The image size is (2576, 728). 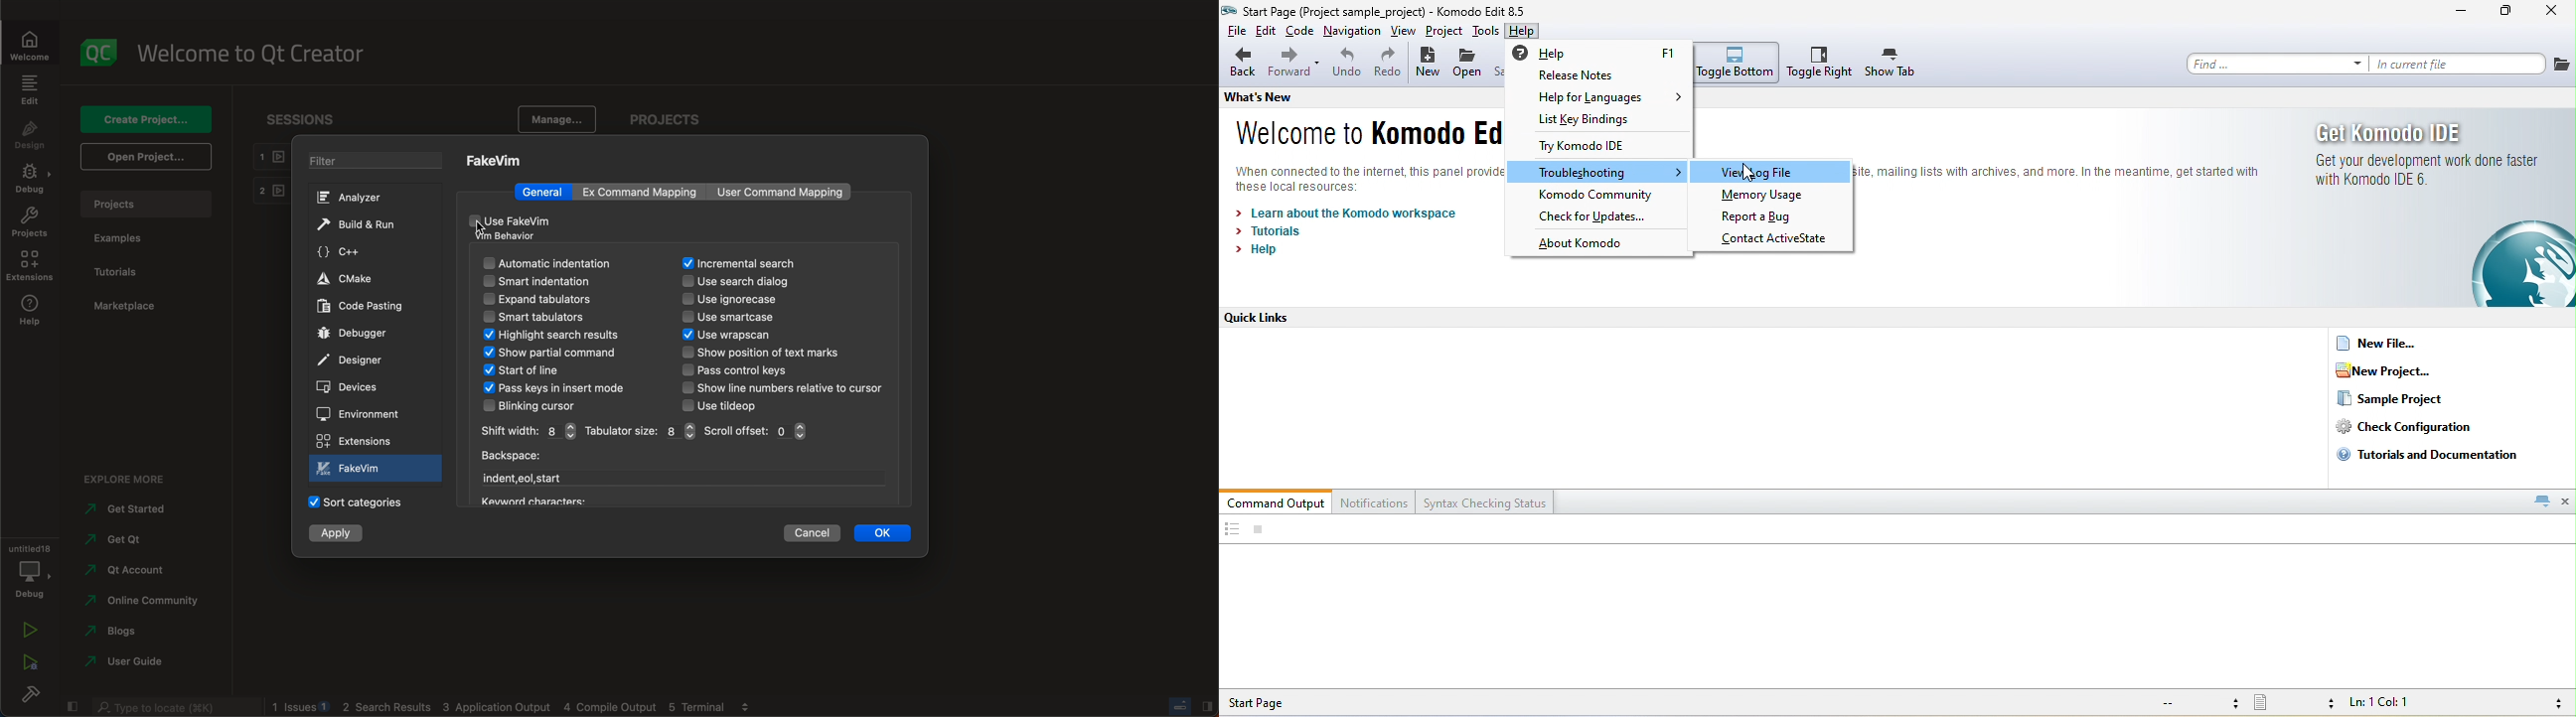 What do you see at coordinates (551, 353) in the screenshot?
I see `show command` at bounding box center [551, 353].